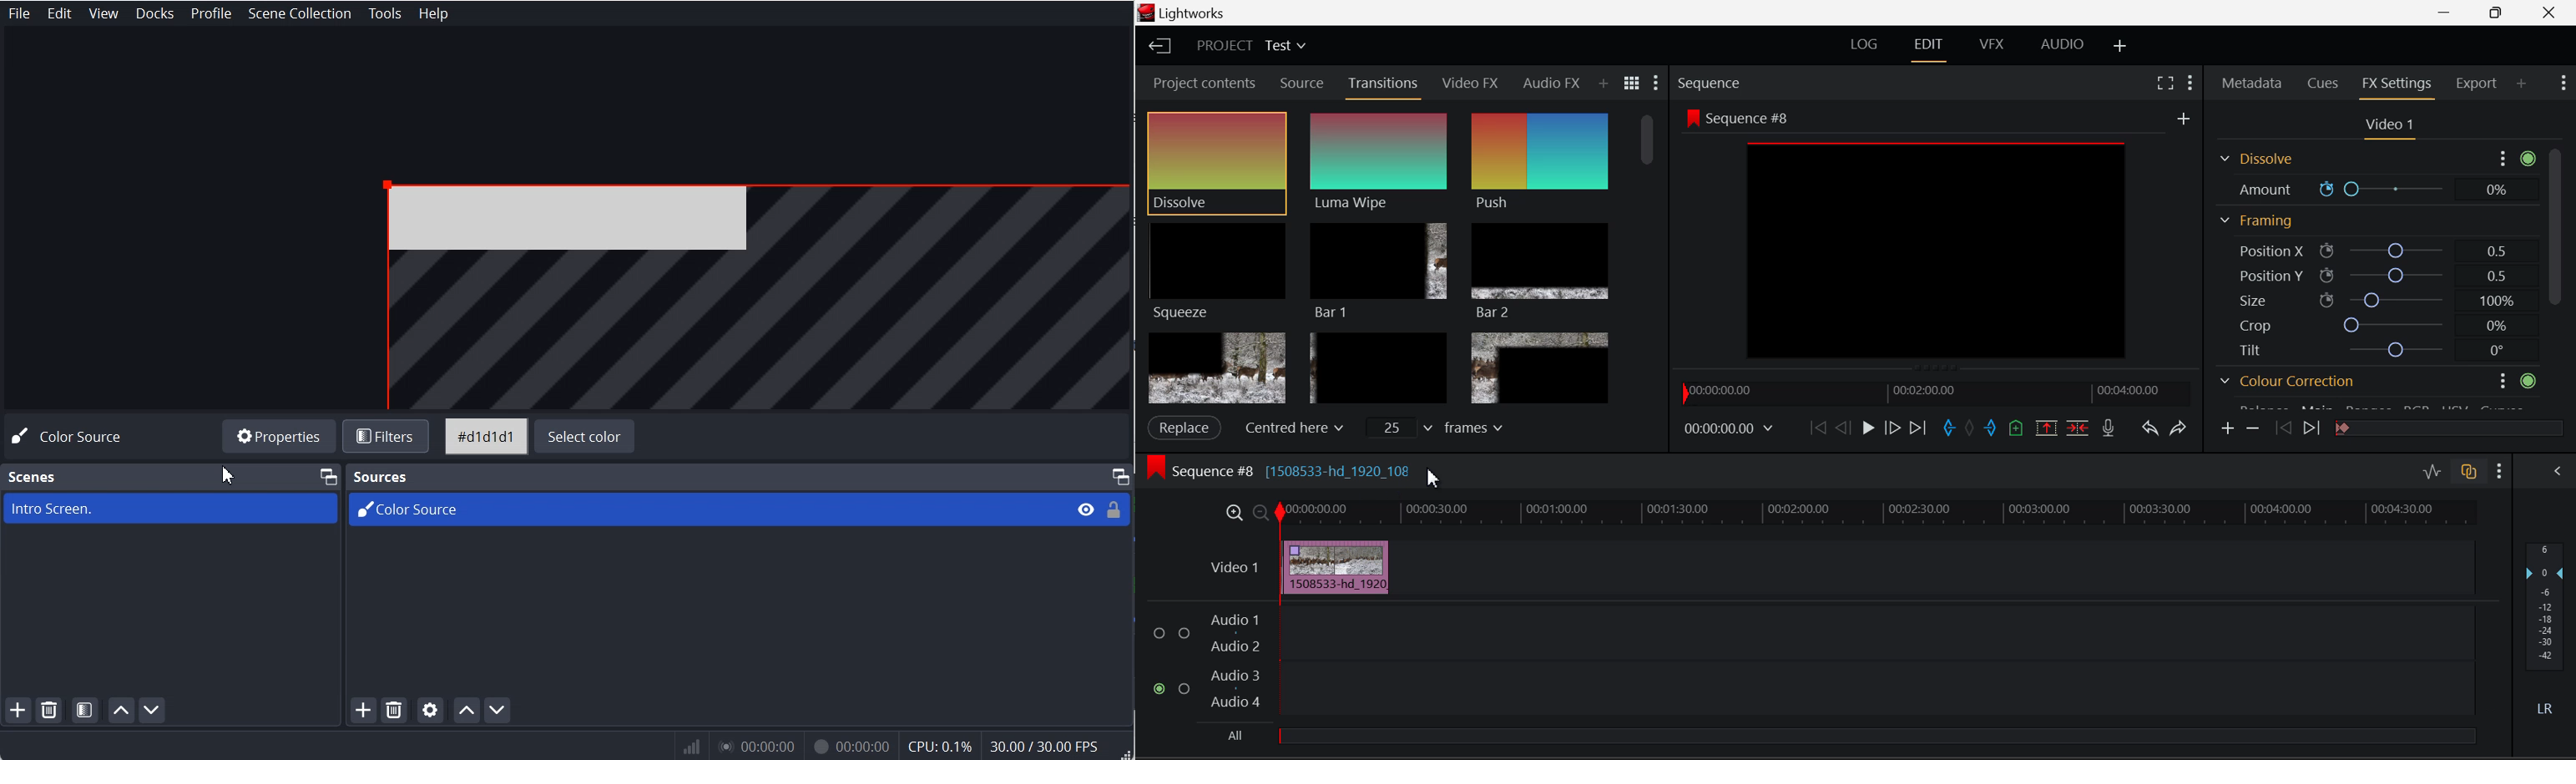  Describe the element at coordinates (1729, 430) in the screenshot. I see `Frame Time` at that location.